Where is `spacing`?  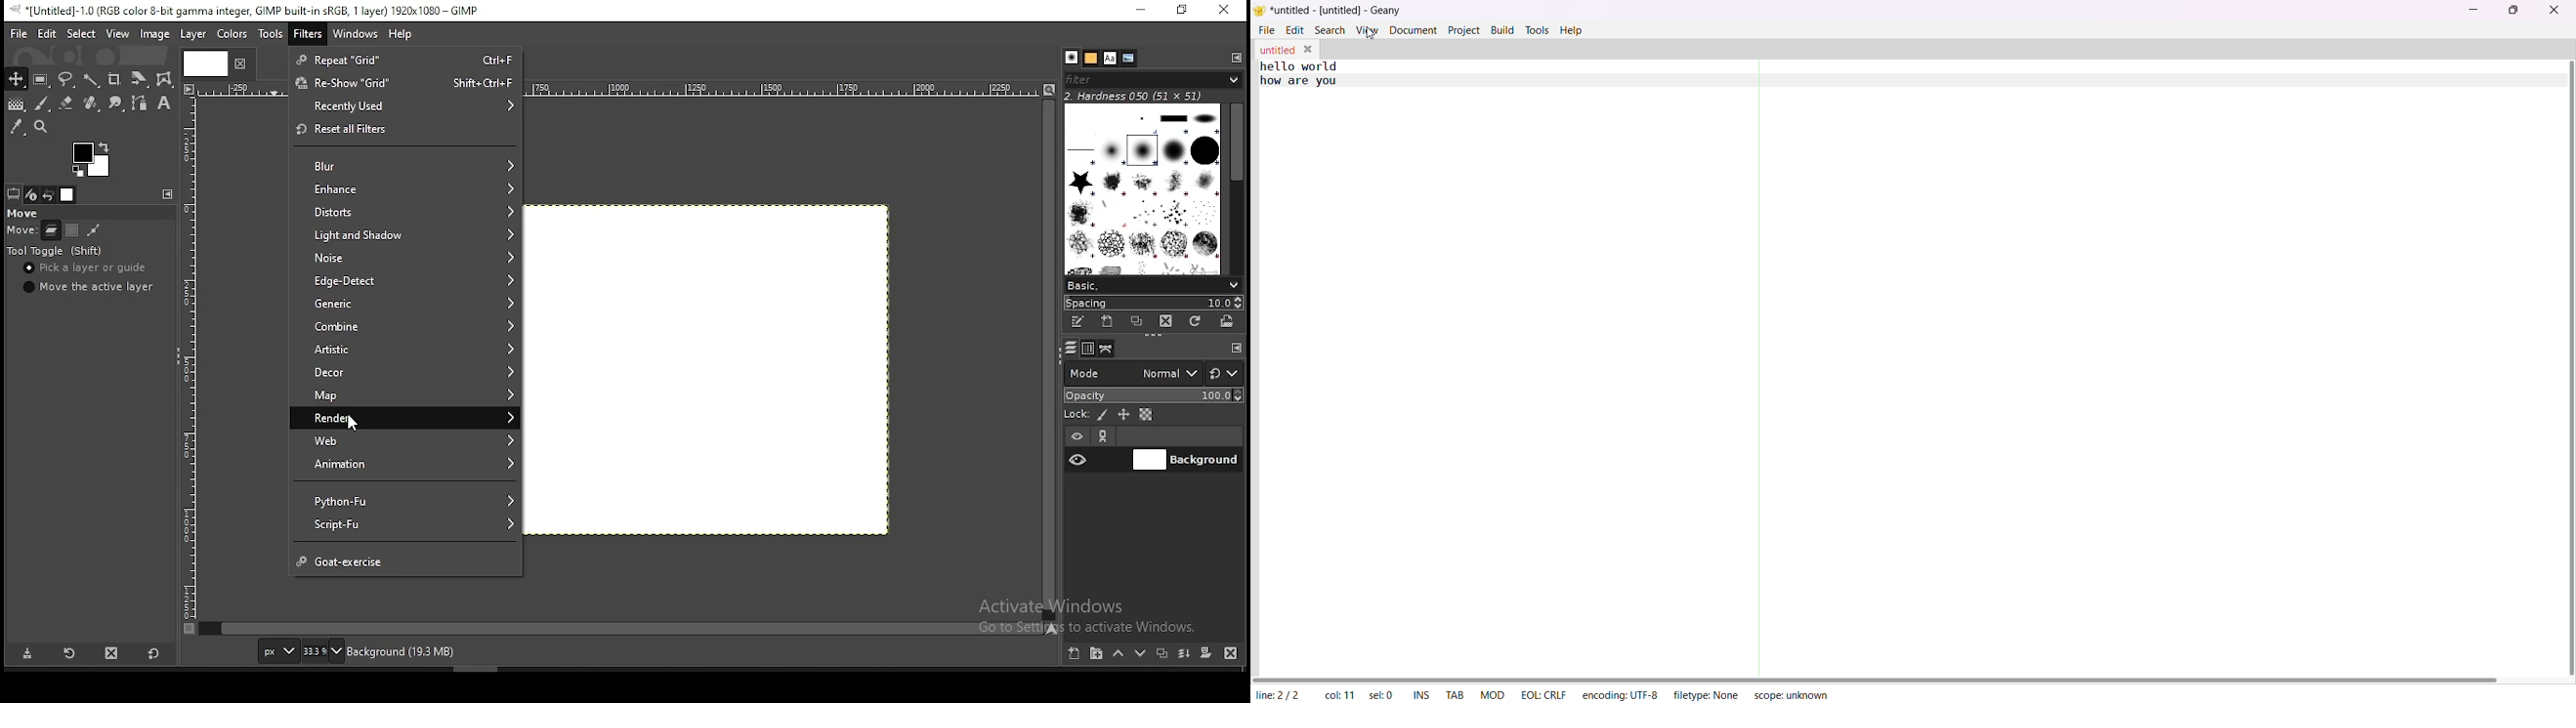
spacing is located at coordinates (1156, 305).